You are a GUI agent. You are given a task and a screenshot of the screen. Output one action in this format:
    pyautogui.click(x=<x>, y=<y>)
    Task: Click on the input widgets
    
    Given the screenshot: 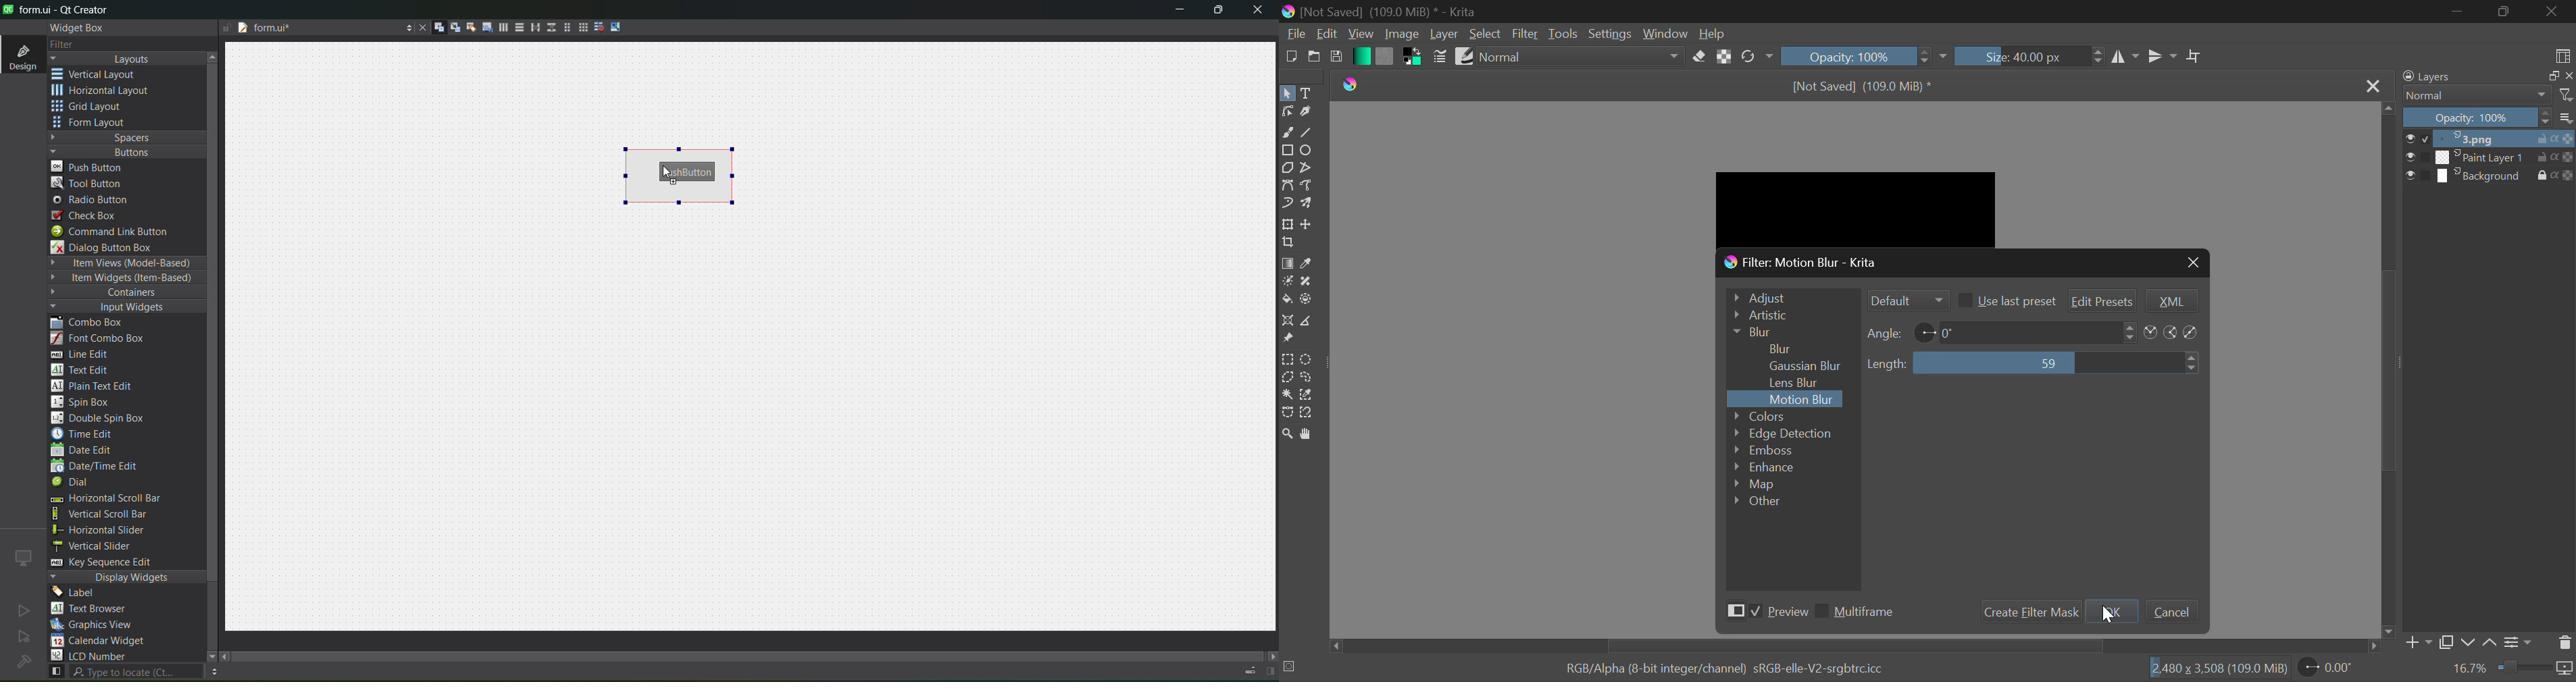 What is the action you would take?
    pyautogui.click(x=120, y=308)
    